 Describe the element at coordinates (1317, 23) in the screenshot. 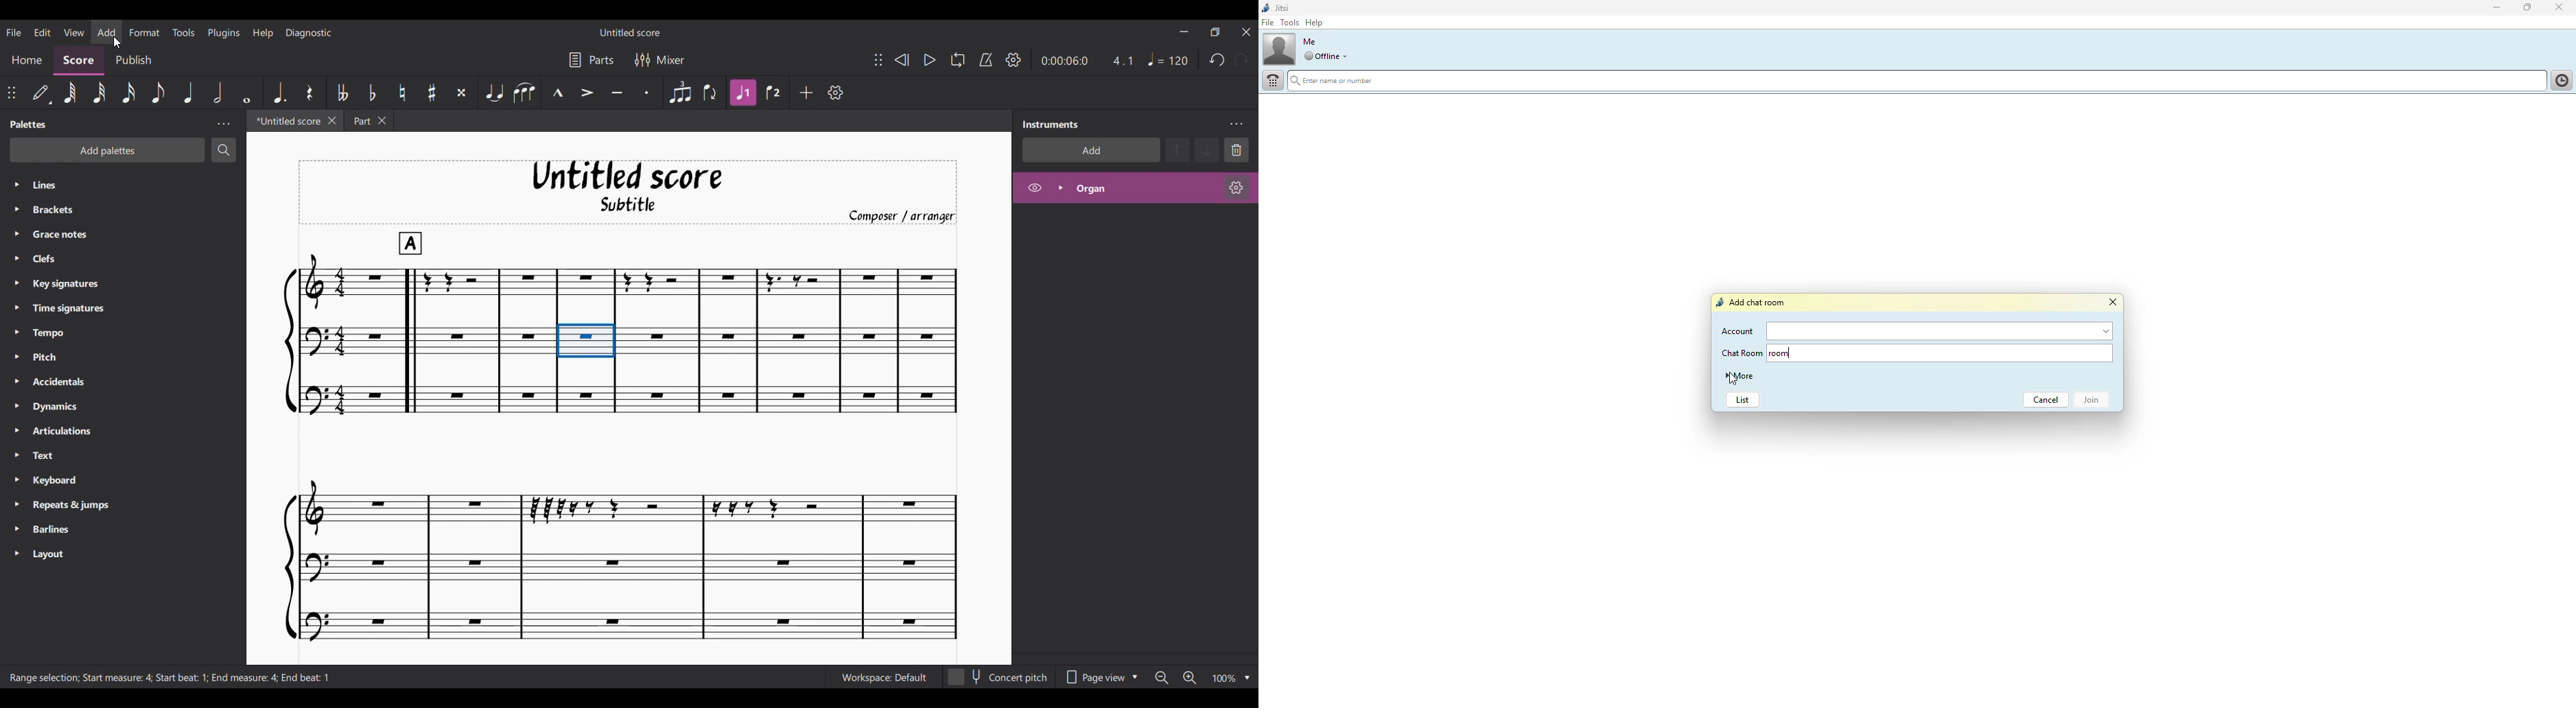

I see `help` at that location.